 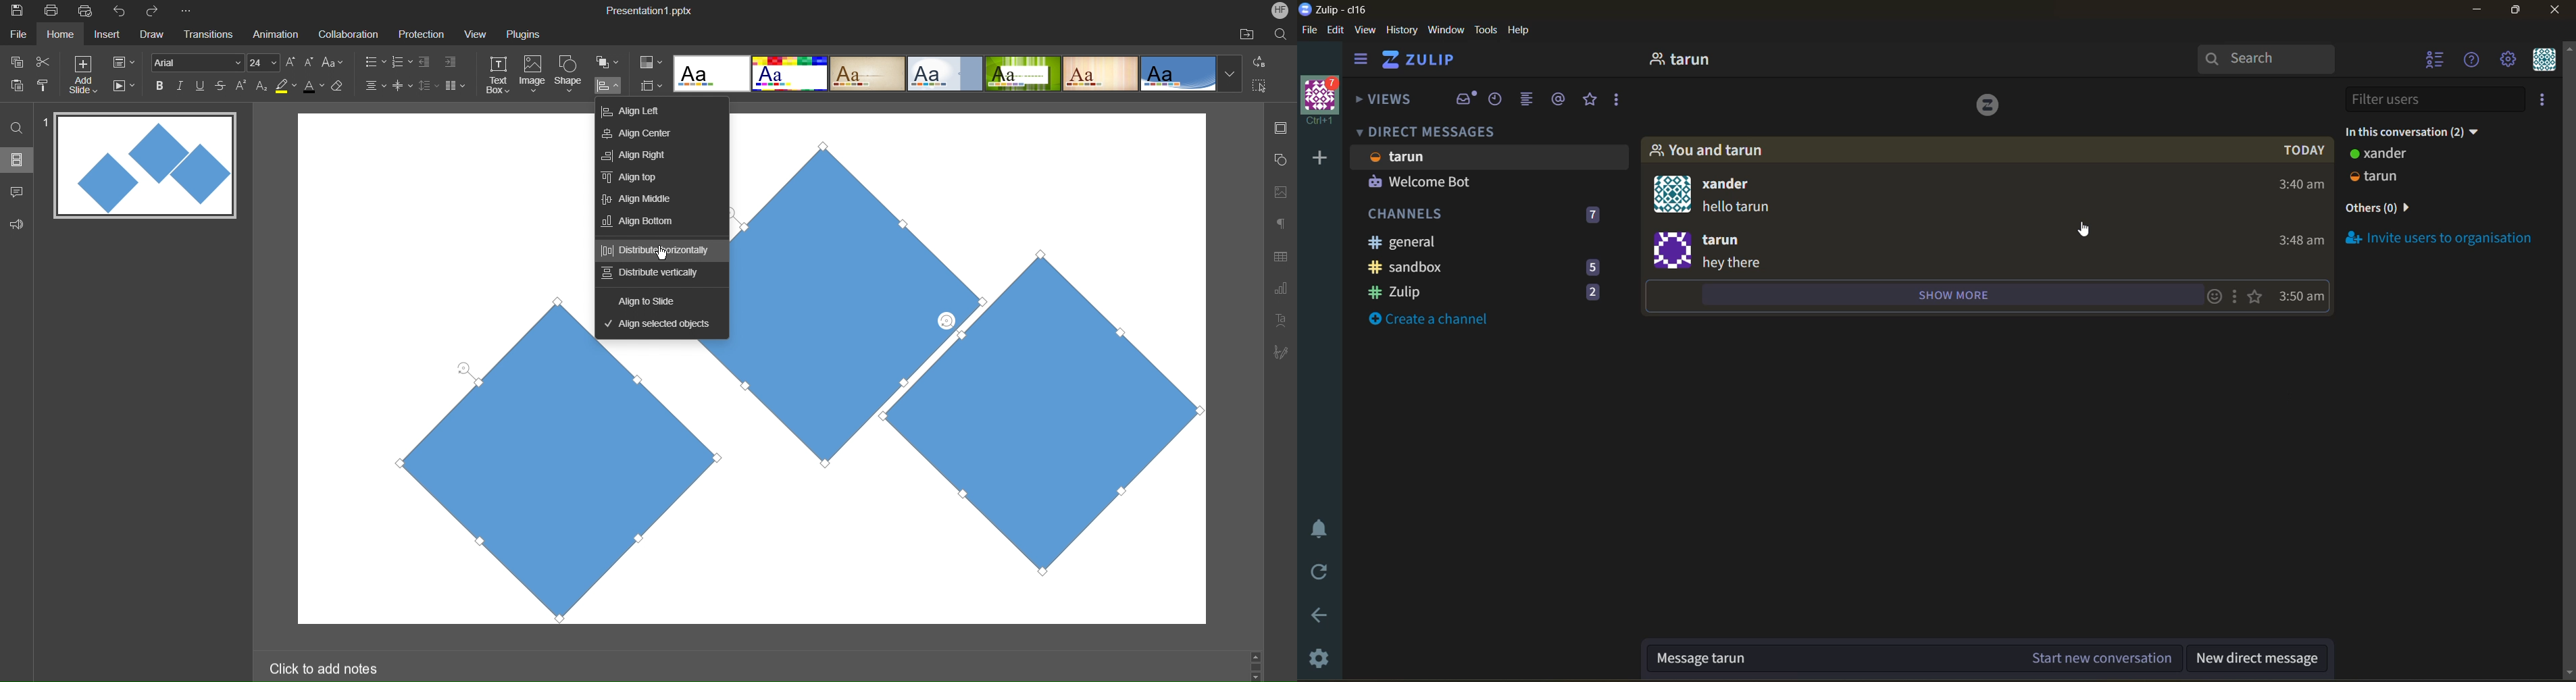 What do you see at coordinates (1440, 132) in the screenshot?
I see `direct messages` at bounding box center [1440, 132].